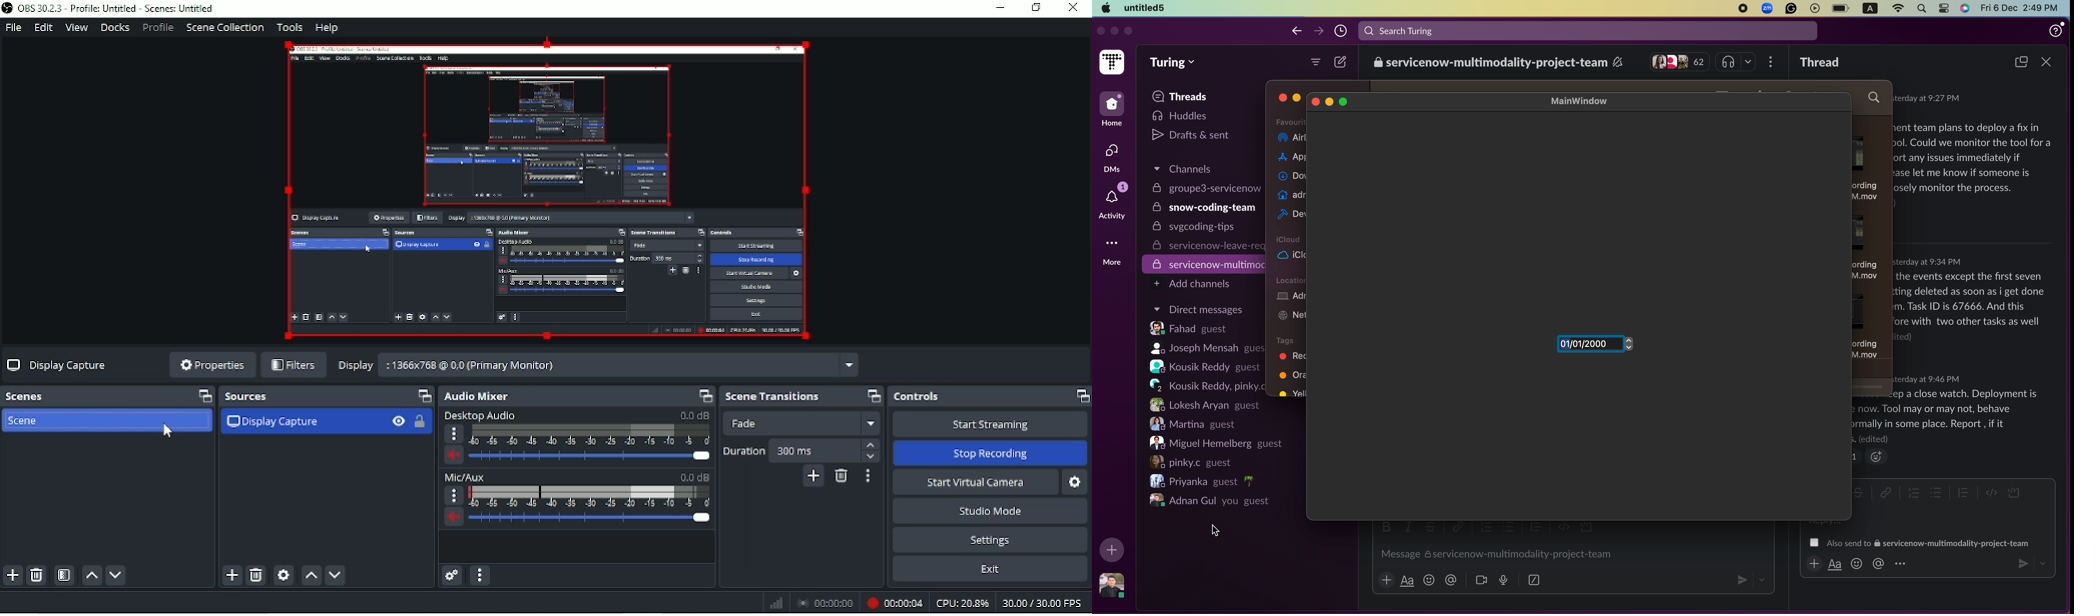 The image size is (2100, 616). I want to click on Move source(s) down, so click(335, 575).